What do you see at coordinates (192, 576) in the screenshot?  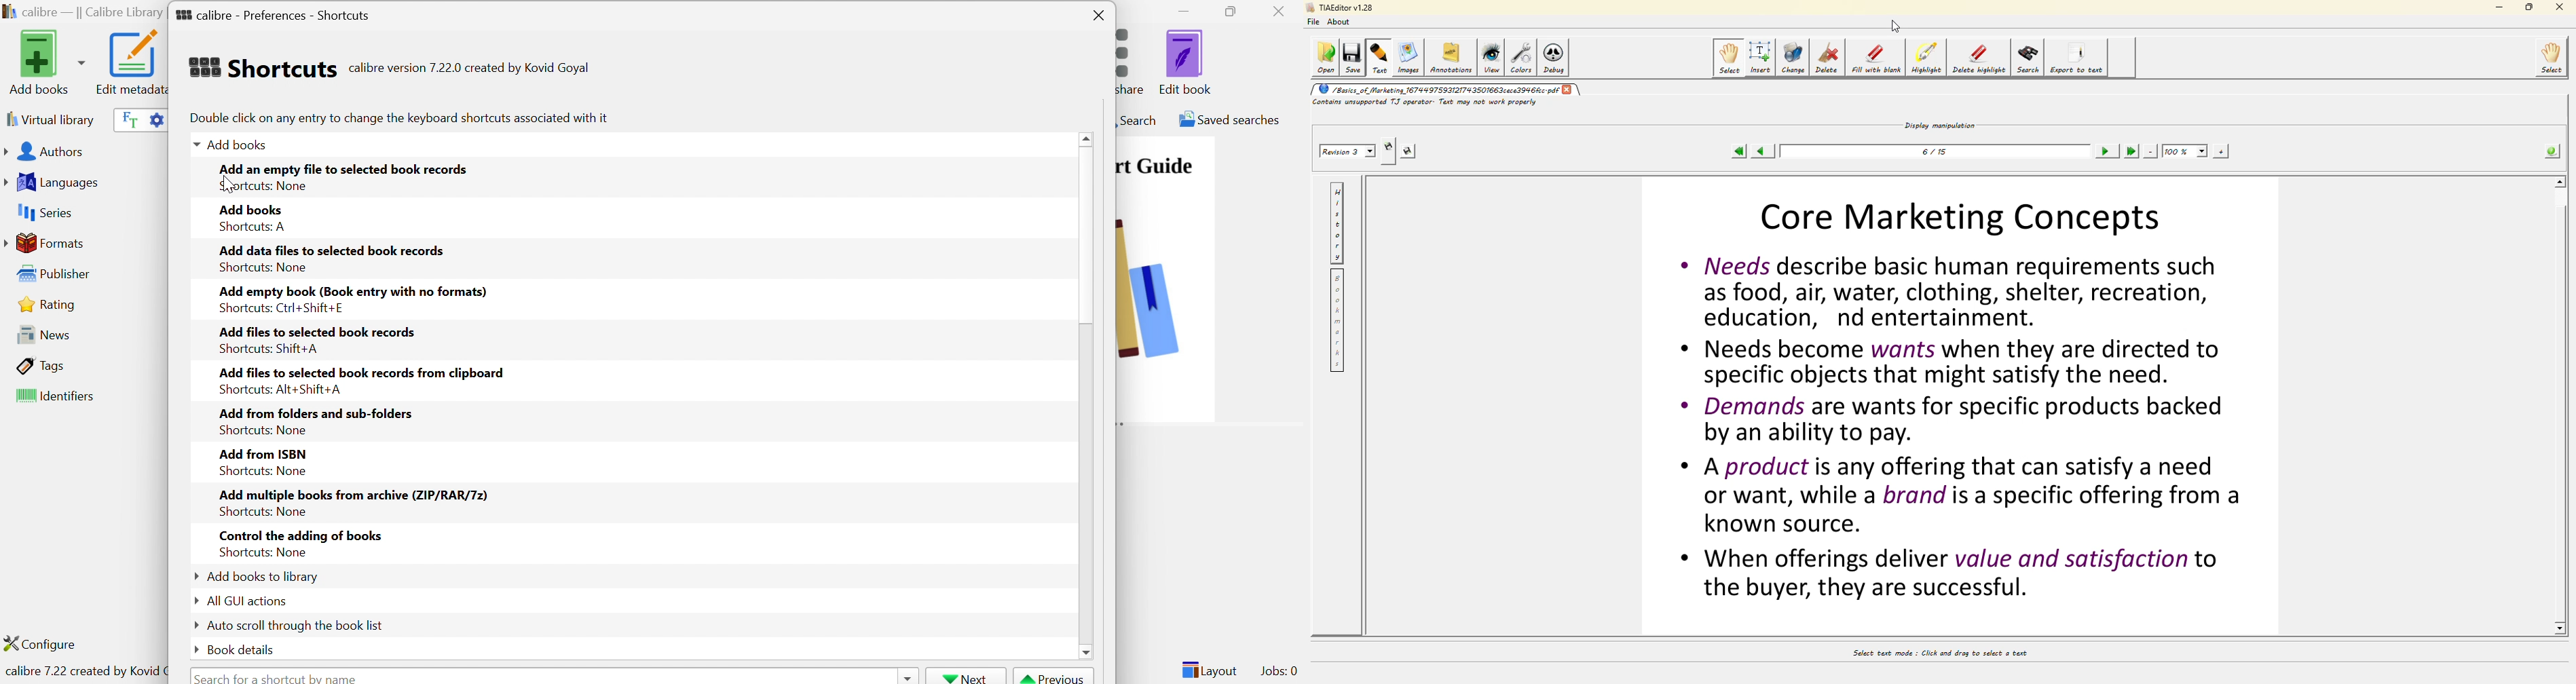 I see `Drop Down` at bounding box center [192, 576].